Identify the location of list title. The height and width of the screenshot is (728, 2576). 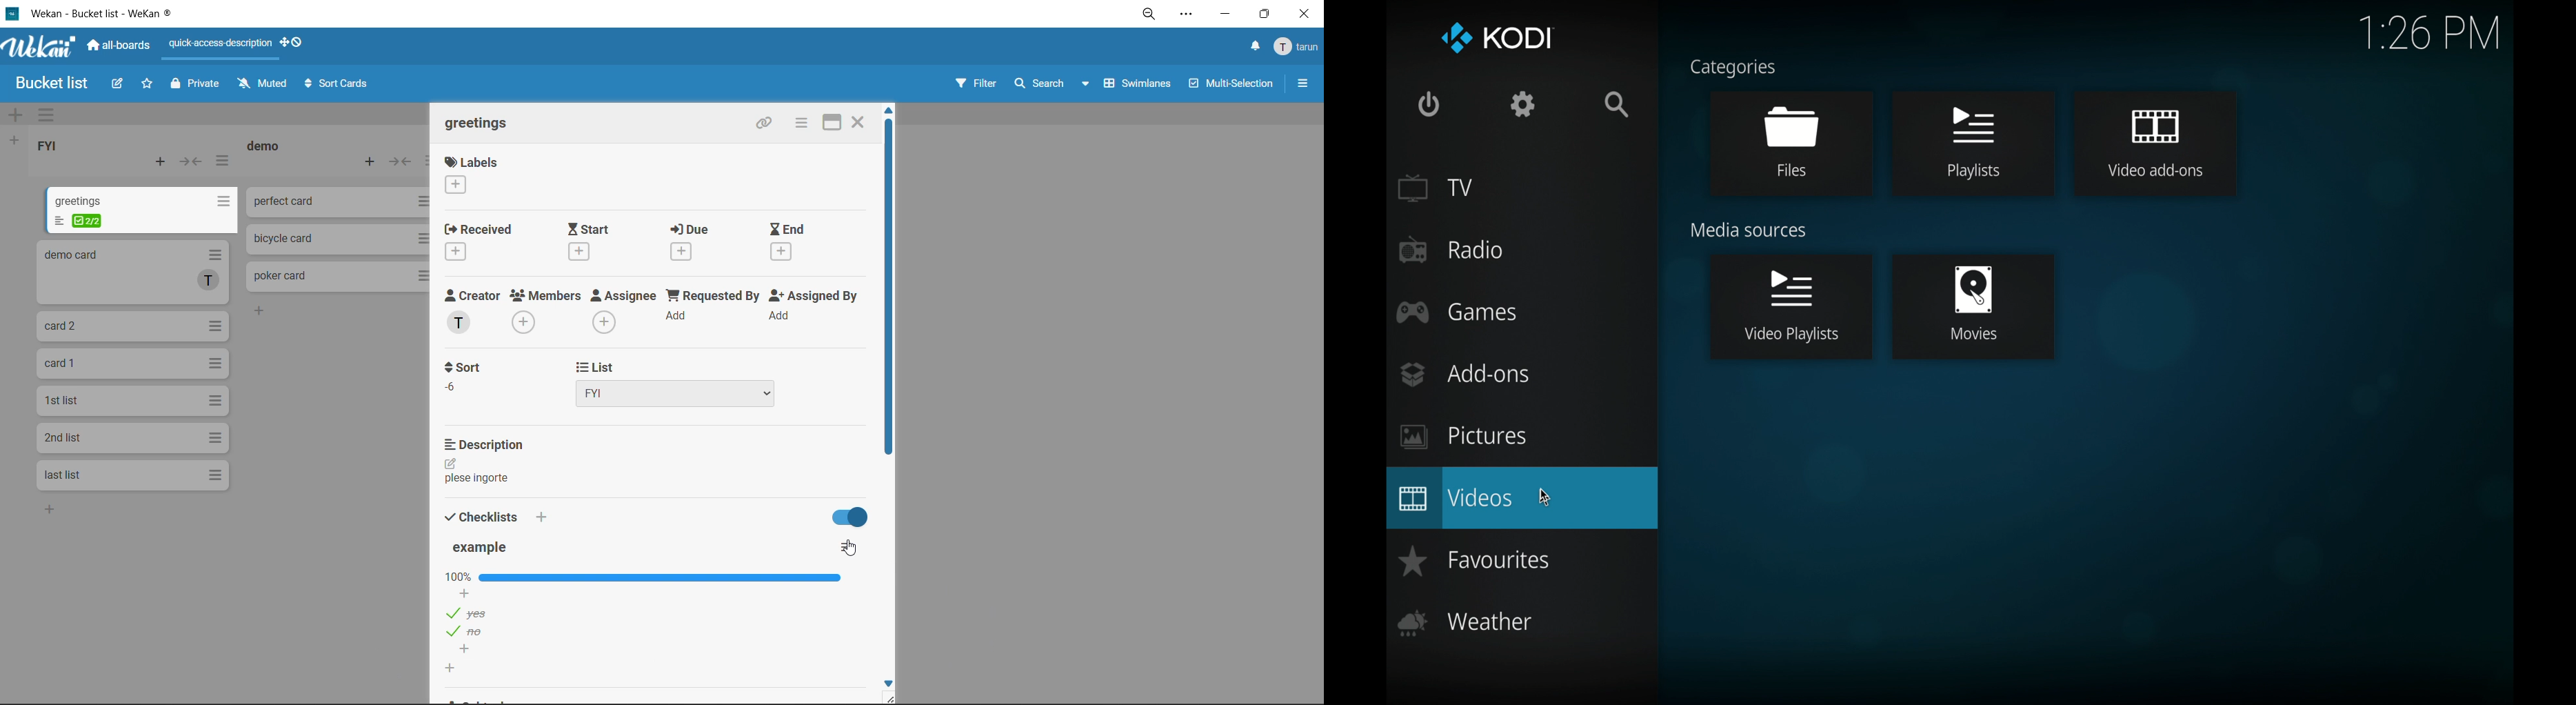
(53, 147).